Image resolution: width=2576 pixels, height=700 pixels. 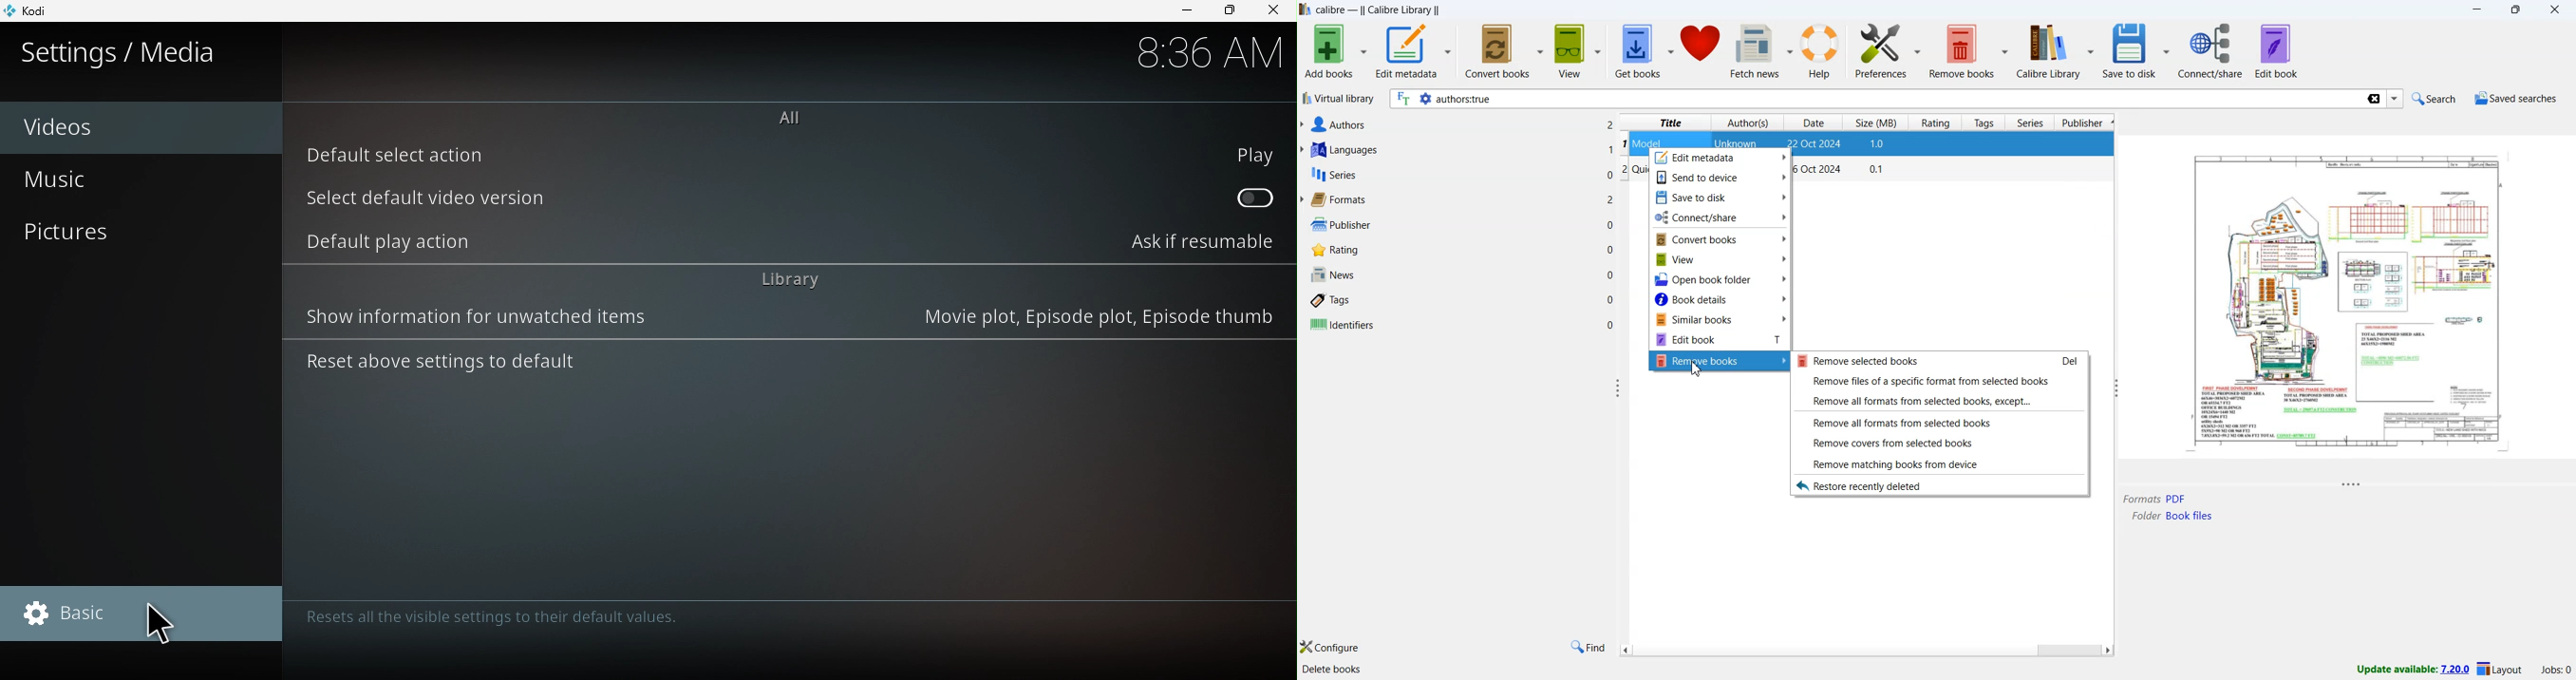 What do you see at coordinates (1844, 171) in the screenshot?
I see `book-2 details` at bounding box center [1844, 171].